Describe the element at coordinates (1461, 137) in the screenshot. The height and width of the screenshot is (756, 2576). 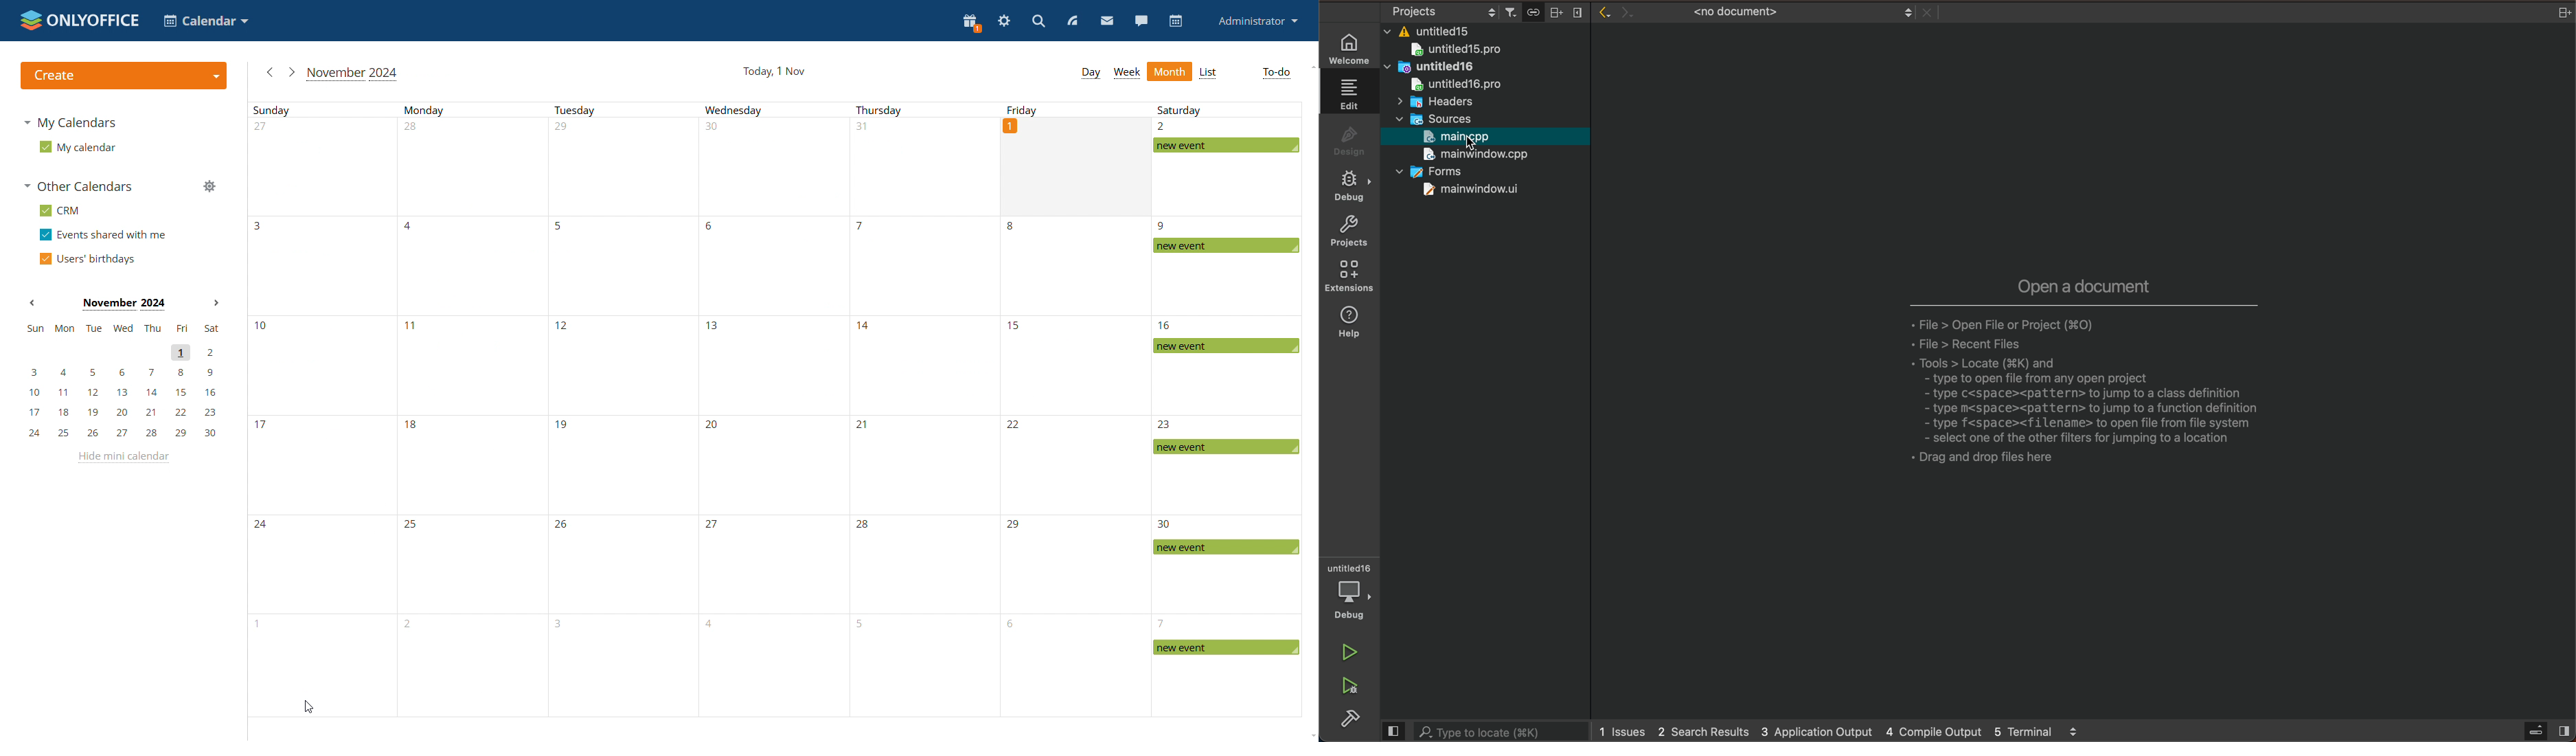
I see `main.cpp` at that location.